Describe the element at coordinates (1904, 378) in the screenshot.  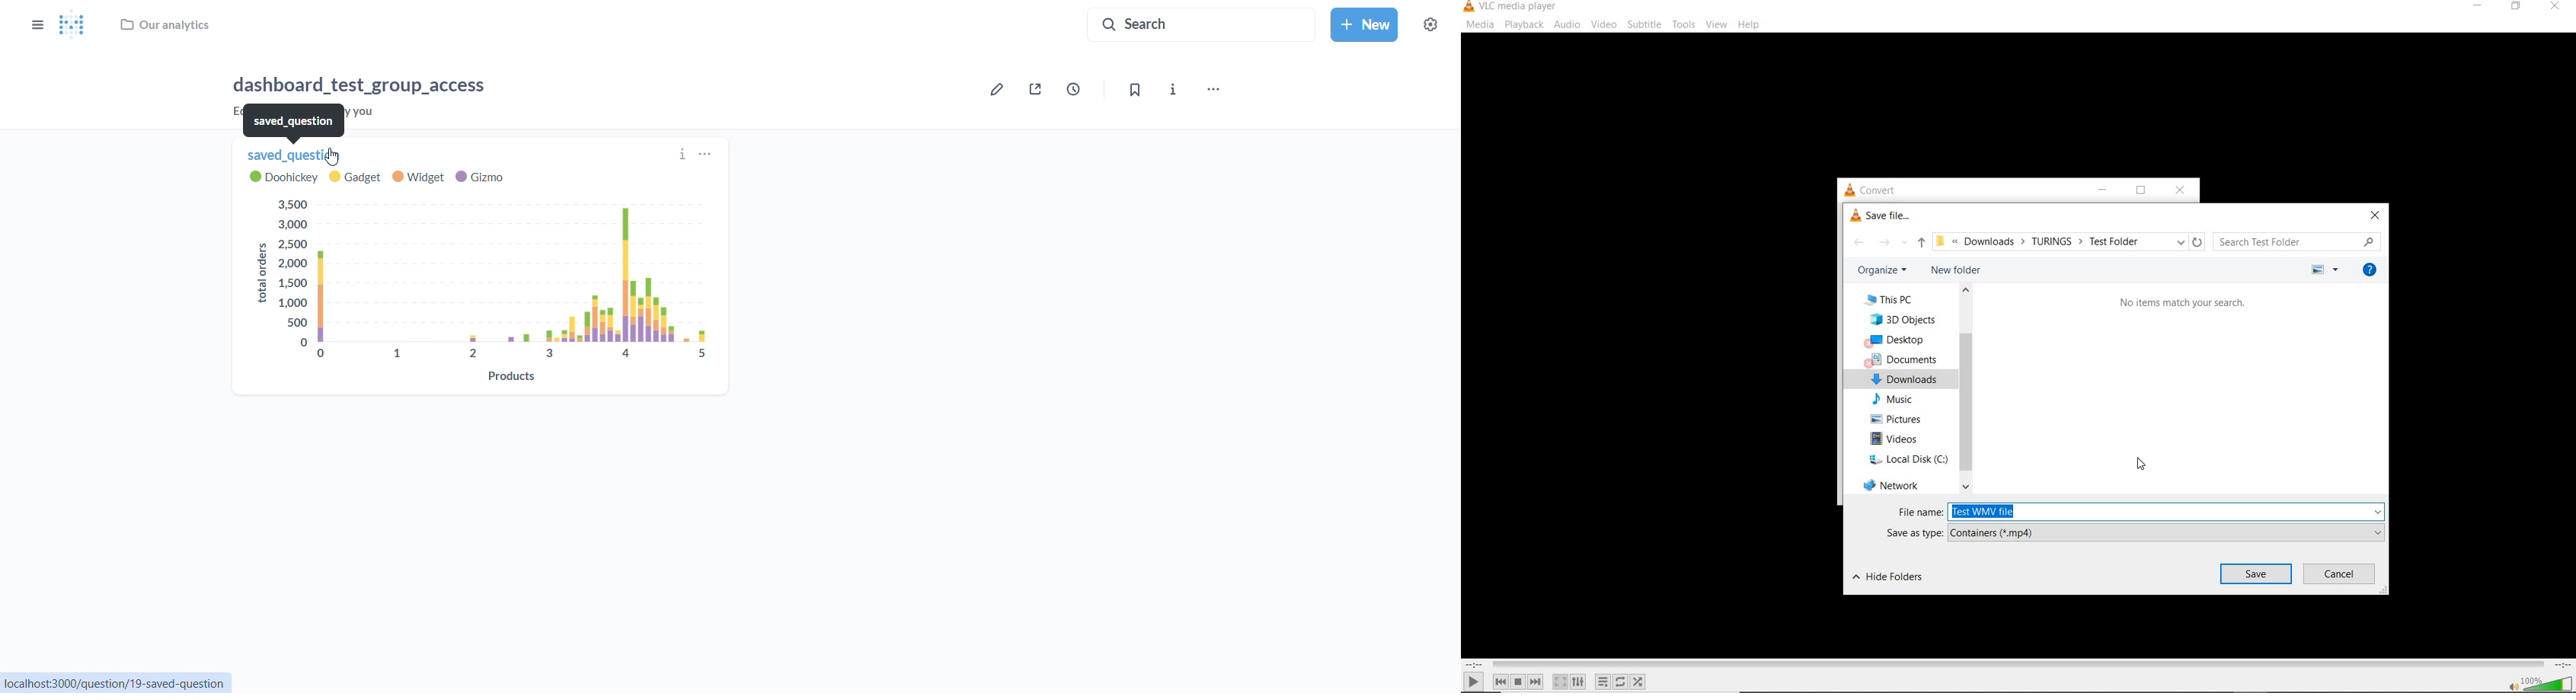
I see `downloads` at that location.